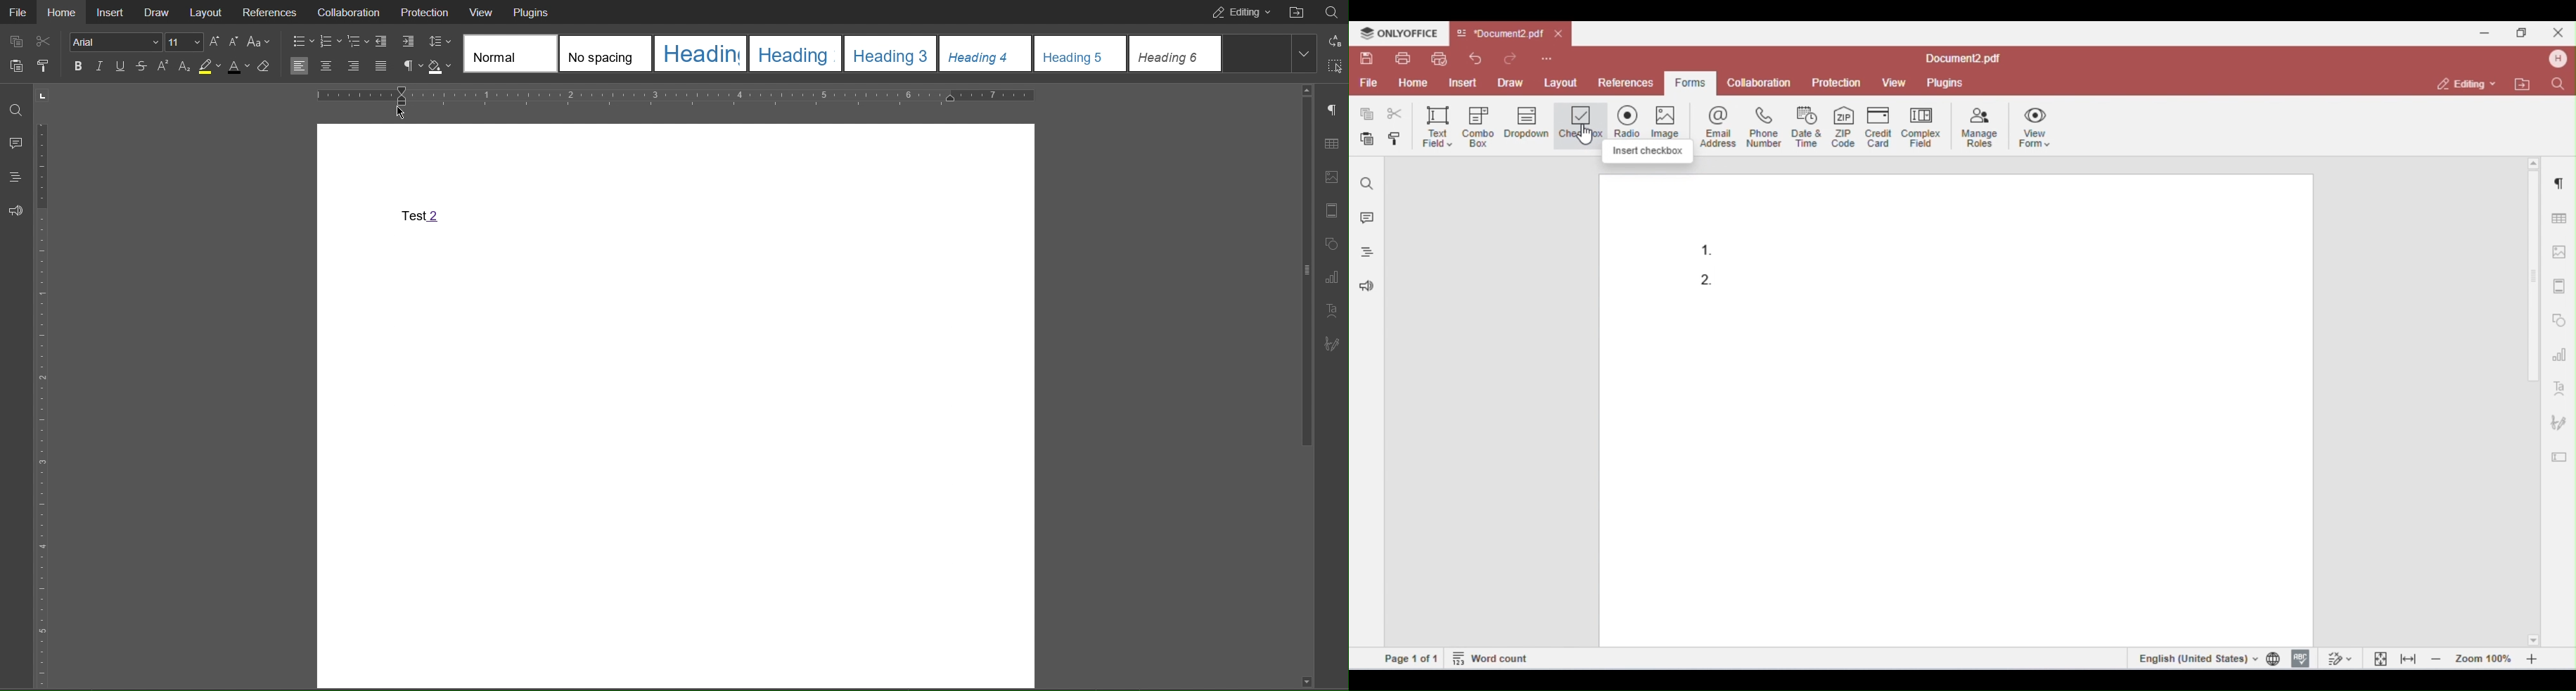 The height and width of the screenshot is (700, 2576). Describe the element at coordinates (1336, 343) in the screenshot. I see `Signature` at that location.